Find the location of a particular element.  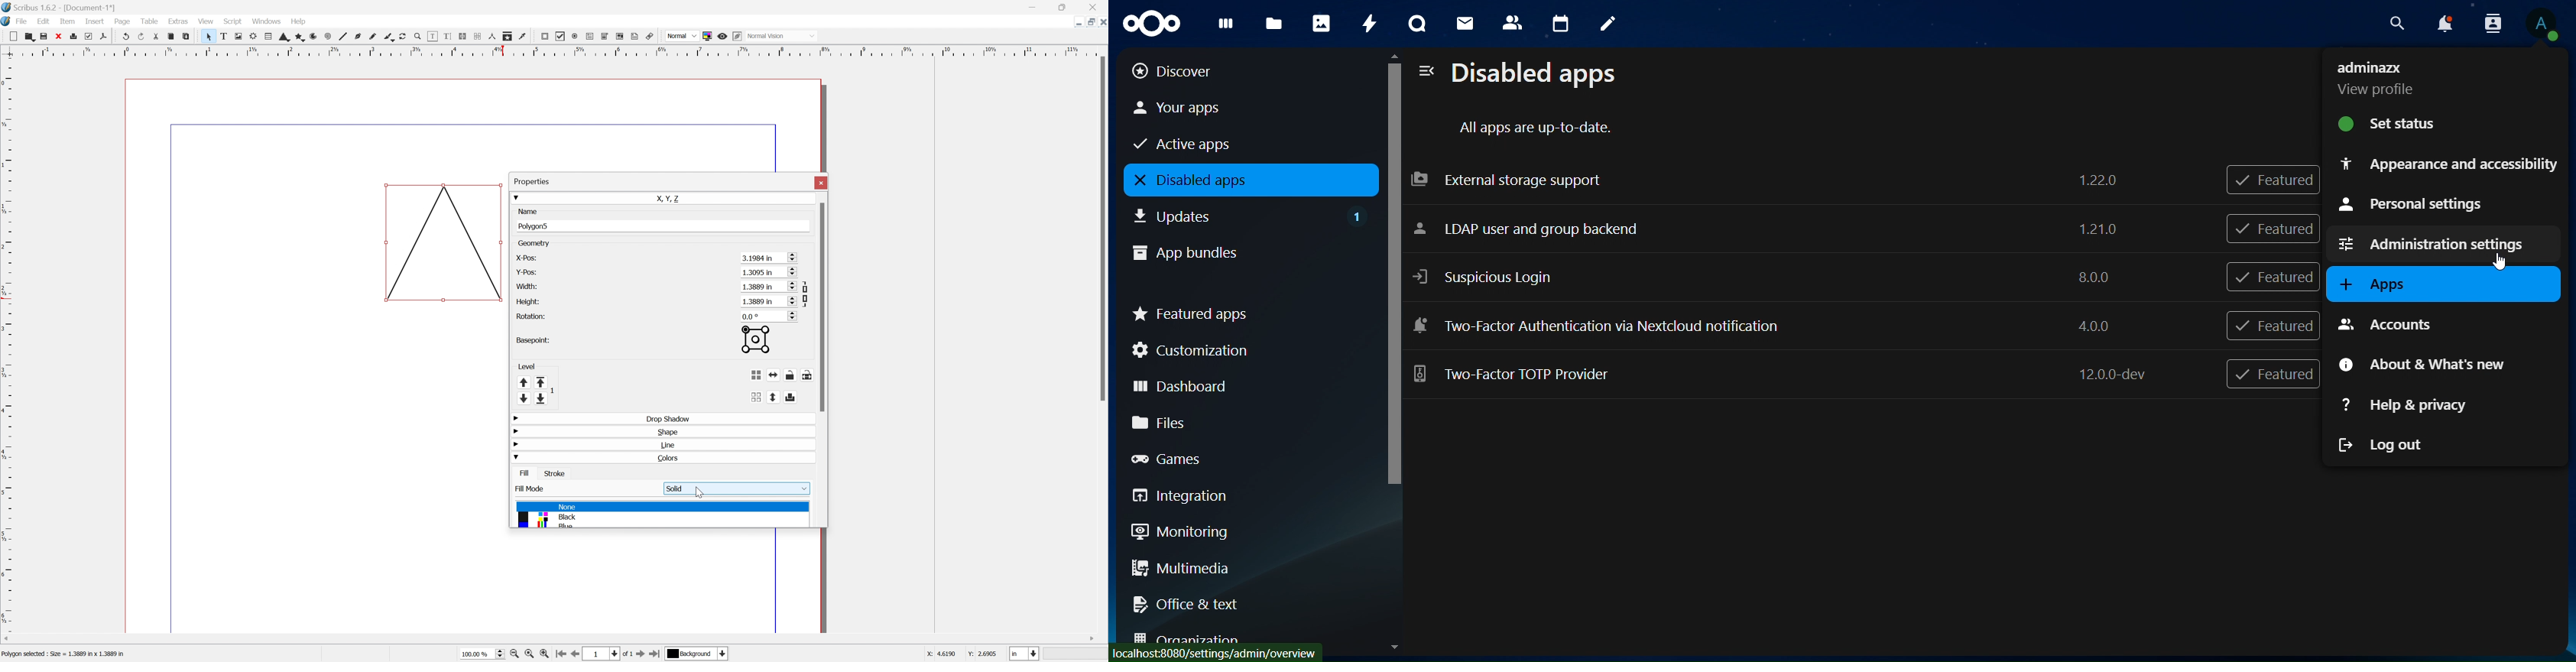

Scroll is located at coordinates (802, 256).